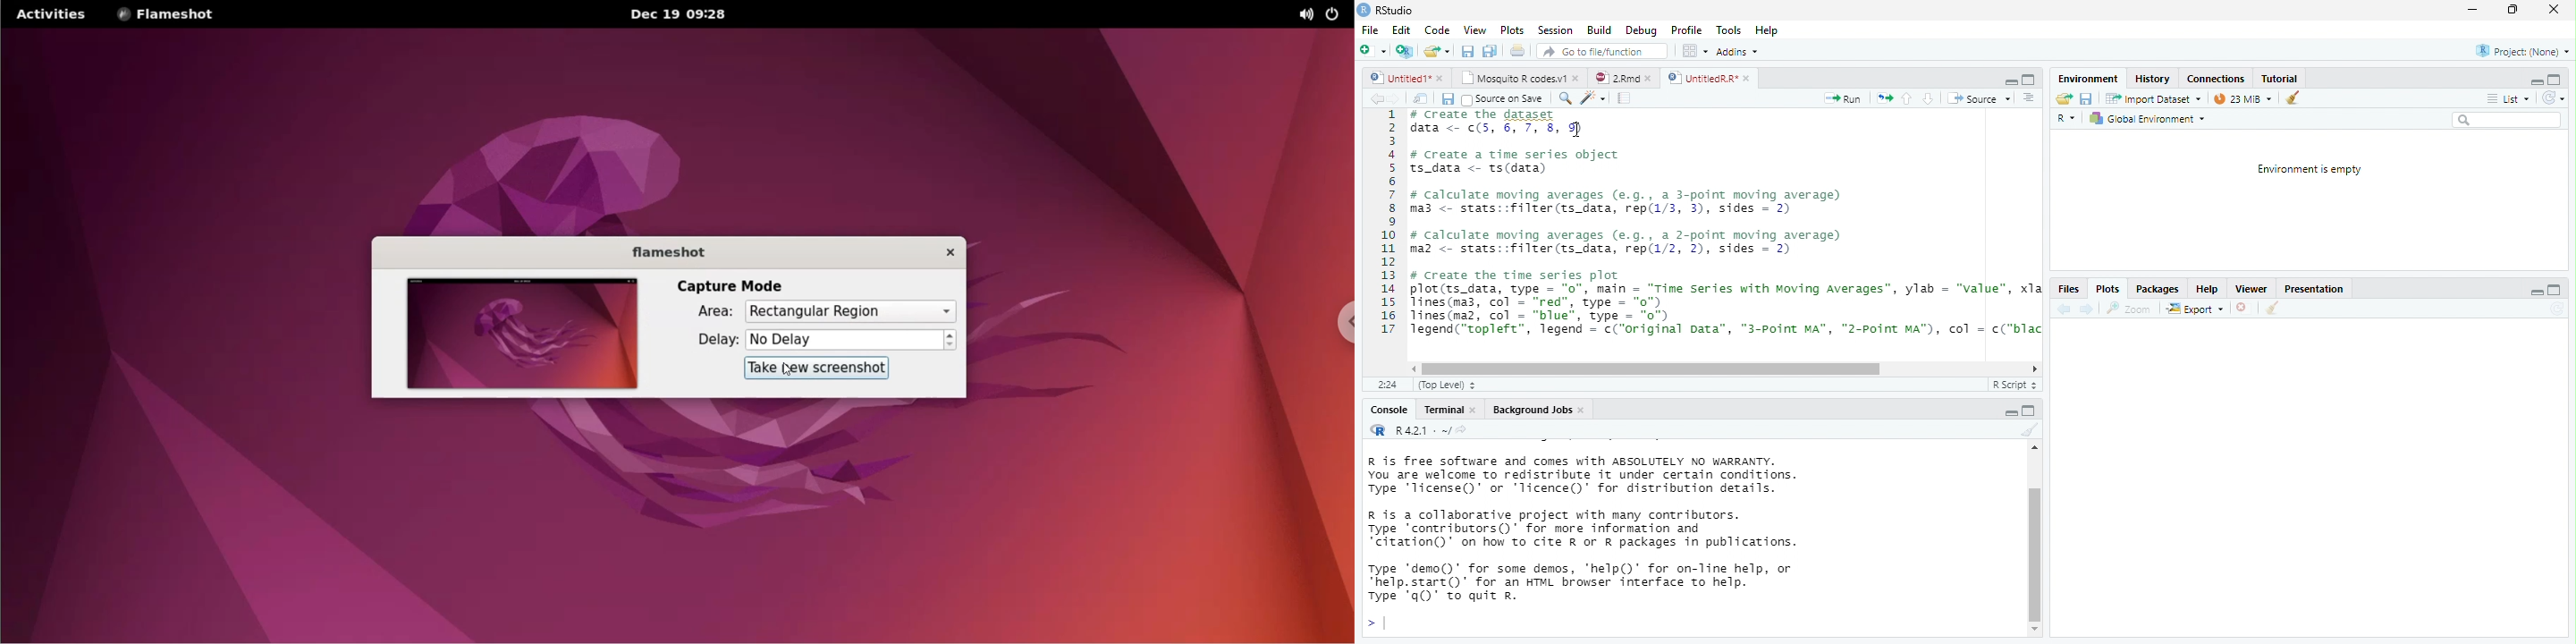 The height and width of the screenshot is (644, 2576). Describe the element at coordinates (2194, 309) in the screenshot. I see `export` at that location.